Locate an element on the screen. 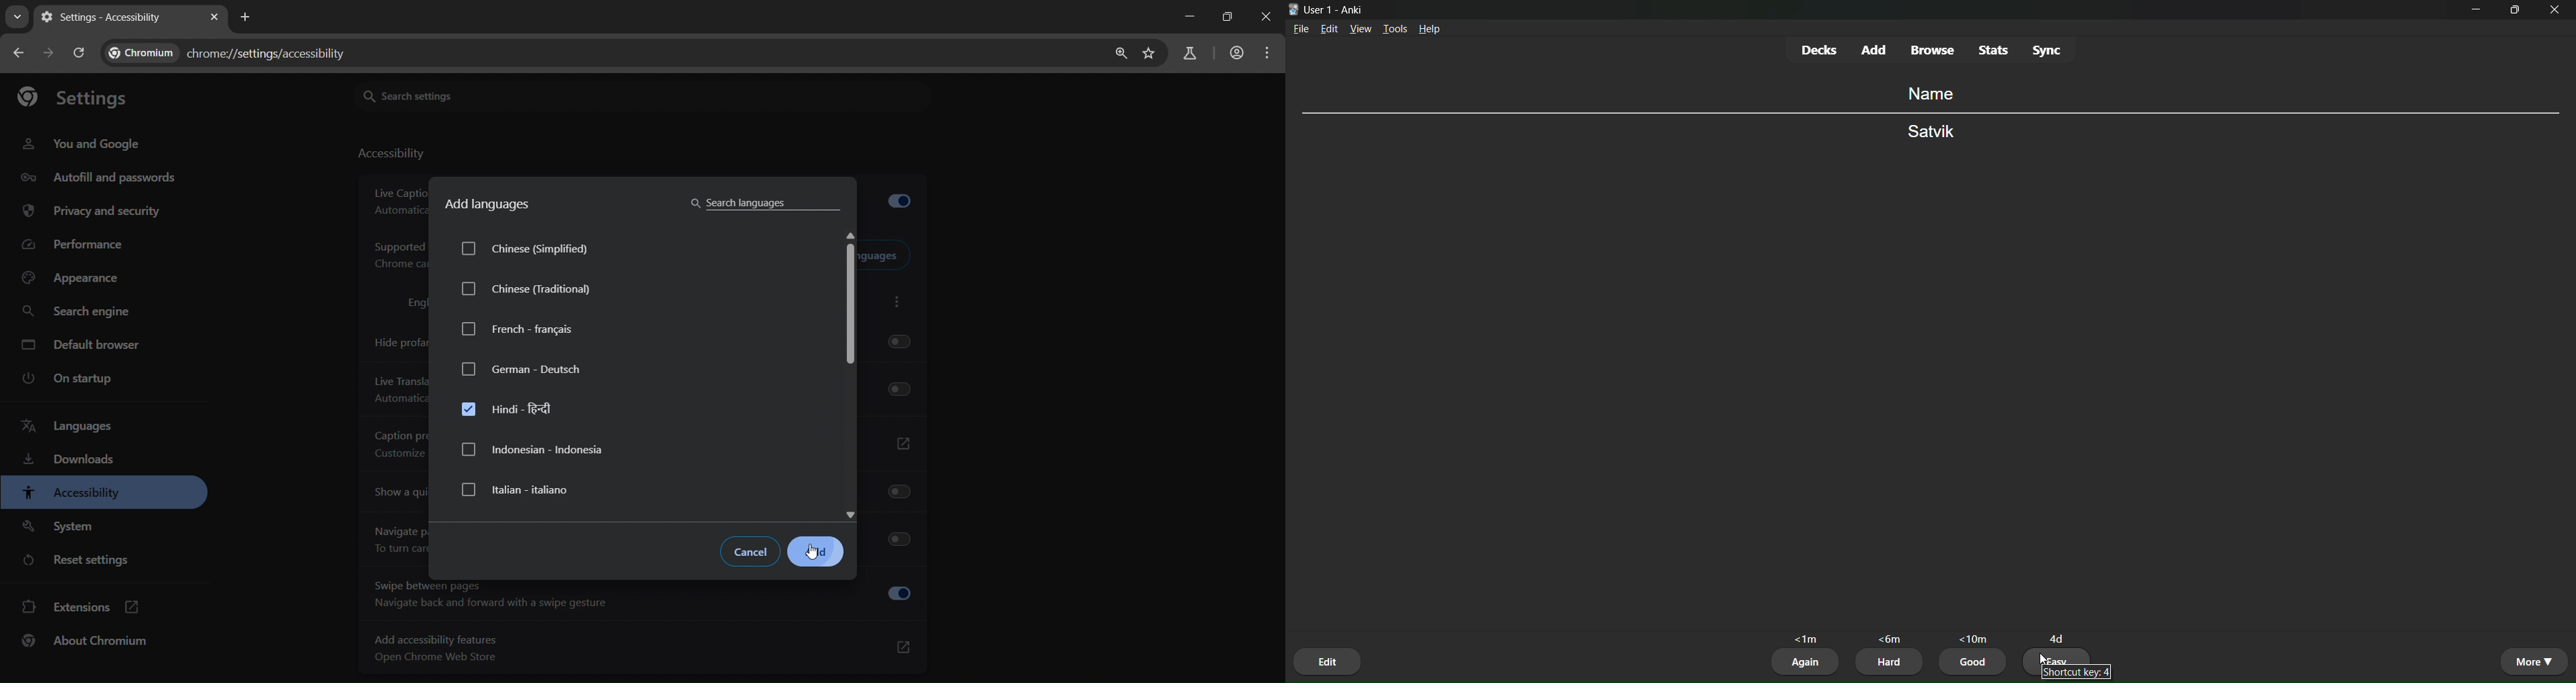 The height and width of the screenshot is (700, 2576). good is located at coordinates (1974, 664).